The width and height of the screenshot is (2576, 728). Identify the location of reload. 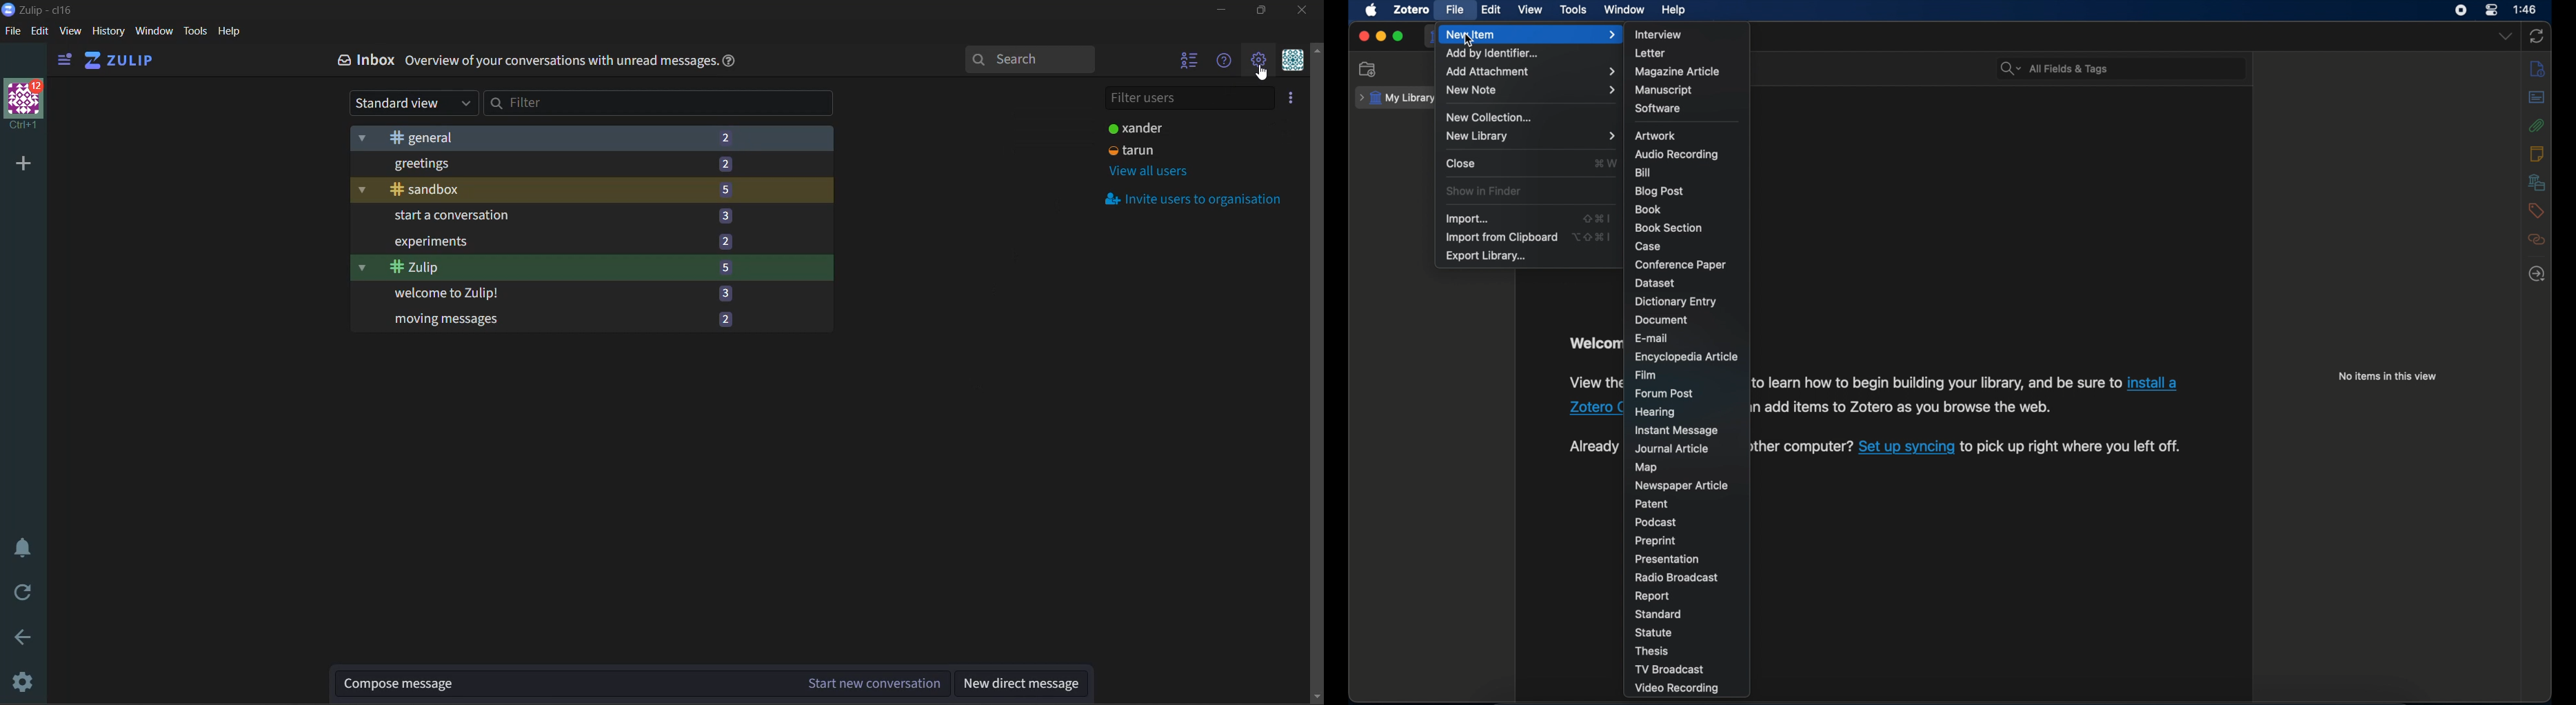
(18, 594).